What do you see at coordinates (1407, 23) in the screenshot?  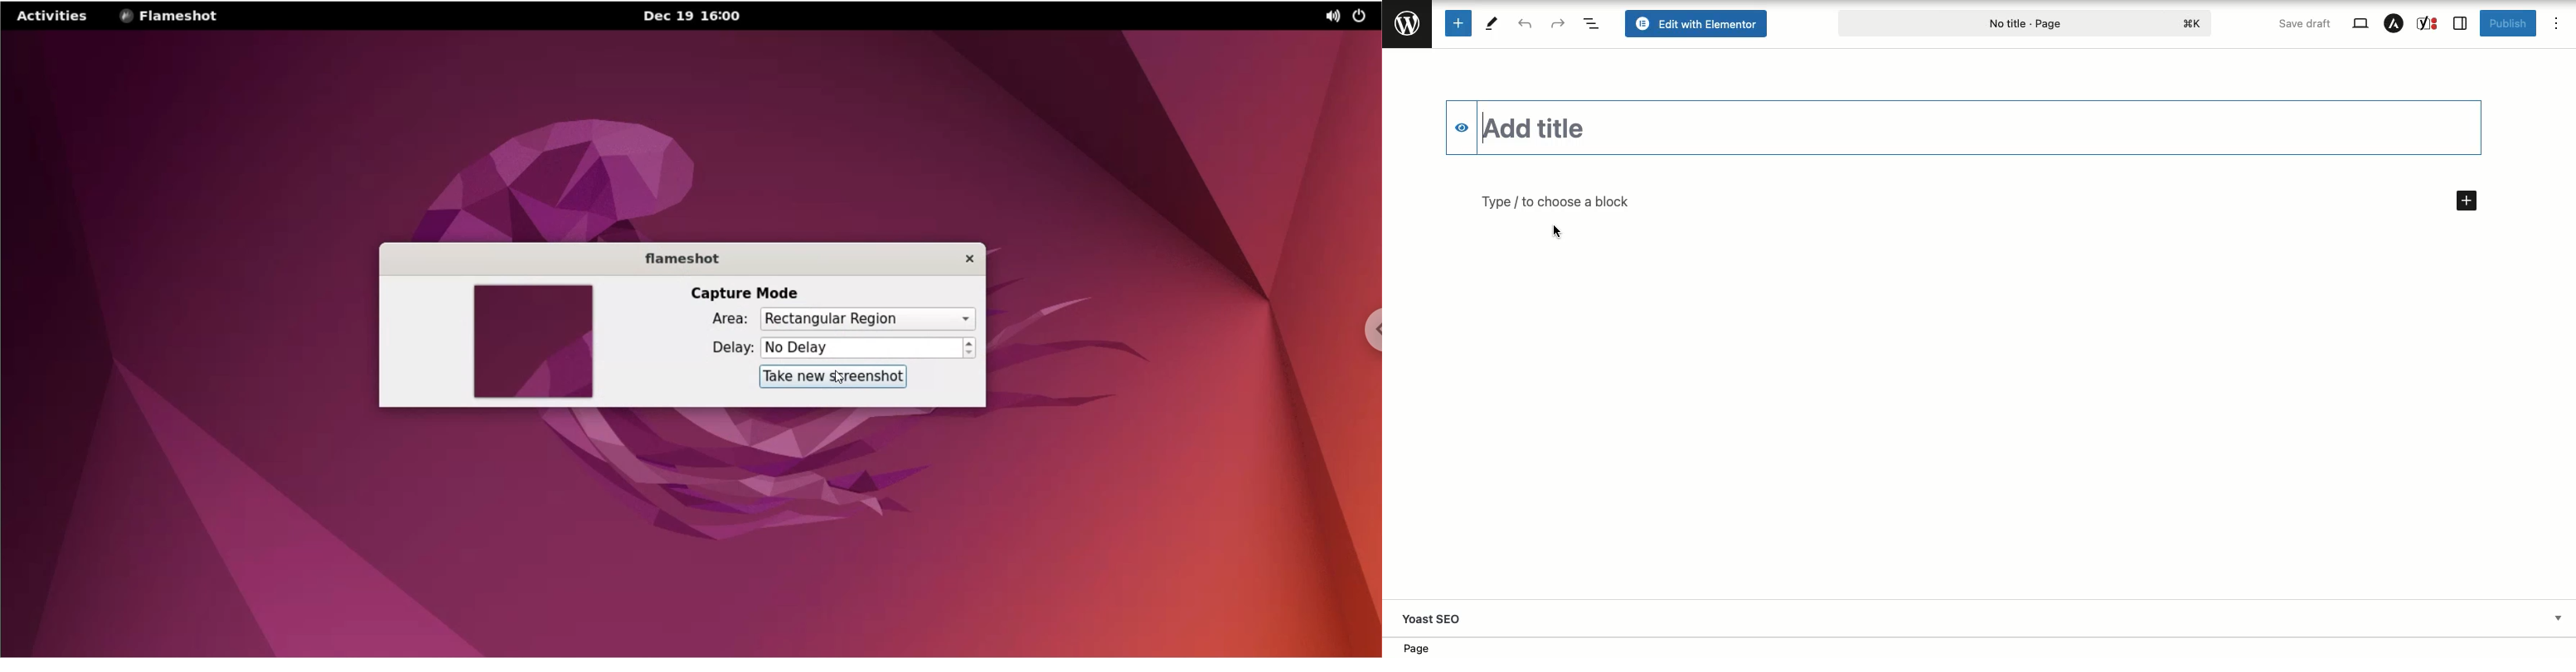 I see `Wordpress logo` at bounding box center [1407, 23].